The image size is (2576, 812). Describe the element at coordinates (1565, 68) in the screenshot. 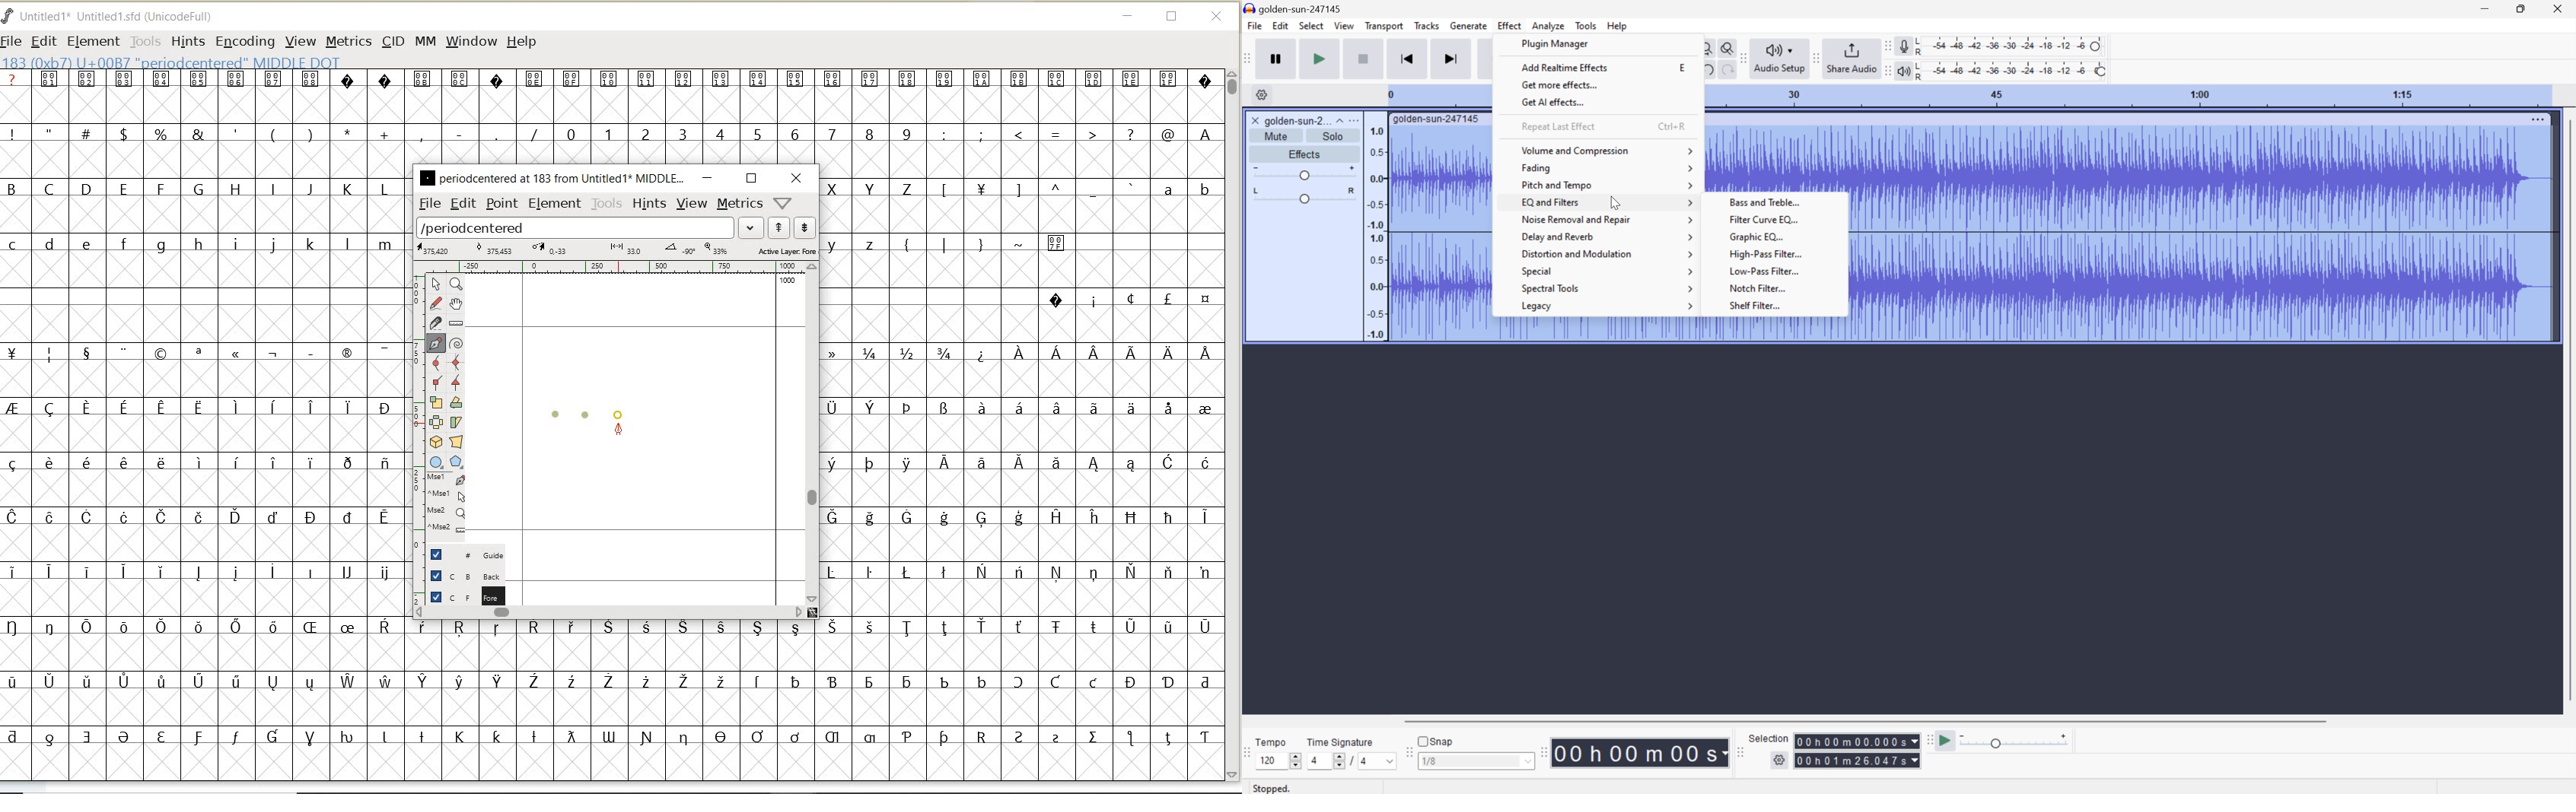

I see `Add realtime effects` at that location.